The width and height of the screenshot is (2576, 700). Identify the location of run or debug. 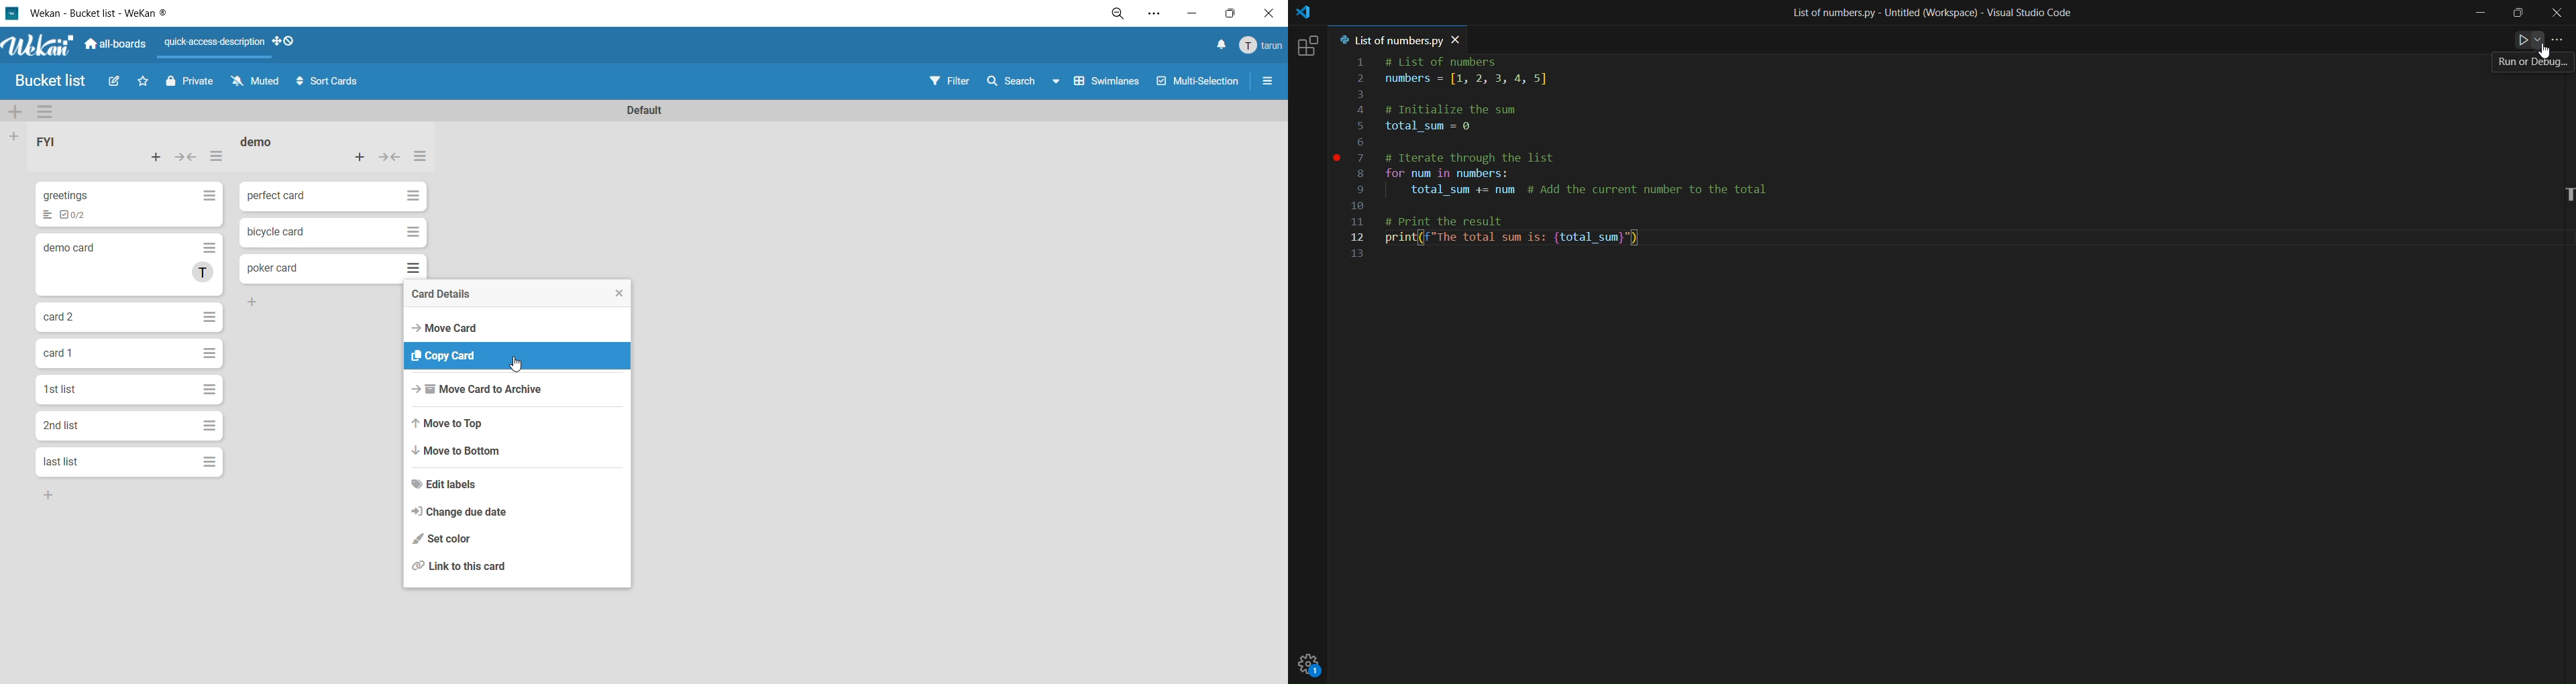
(2523, 42).